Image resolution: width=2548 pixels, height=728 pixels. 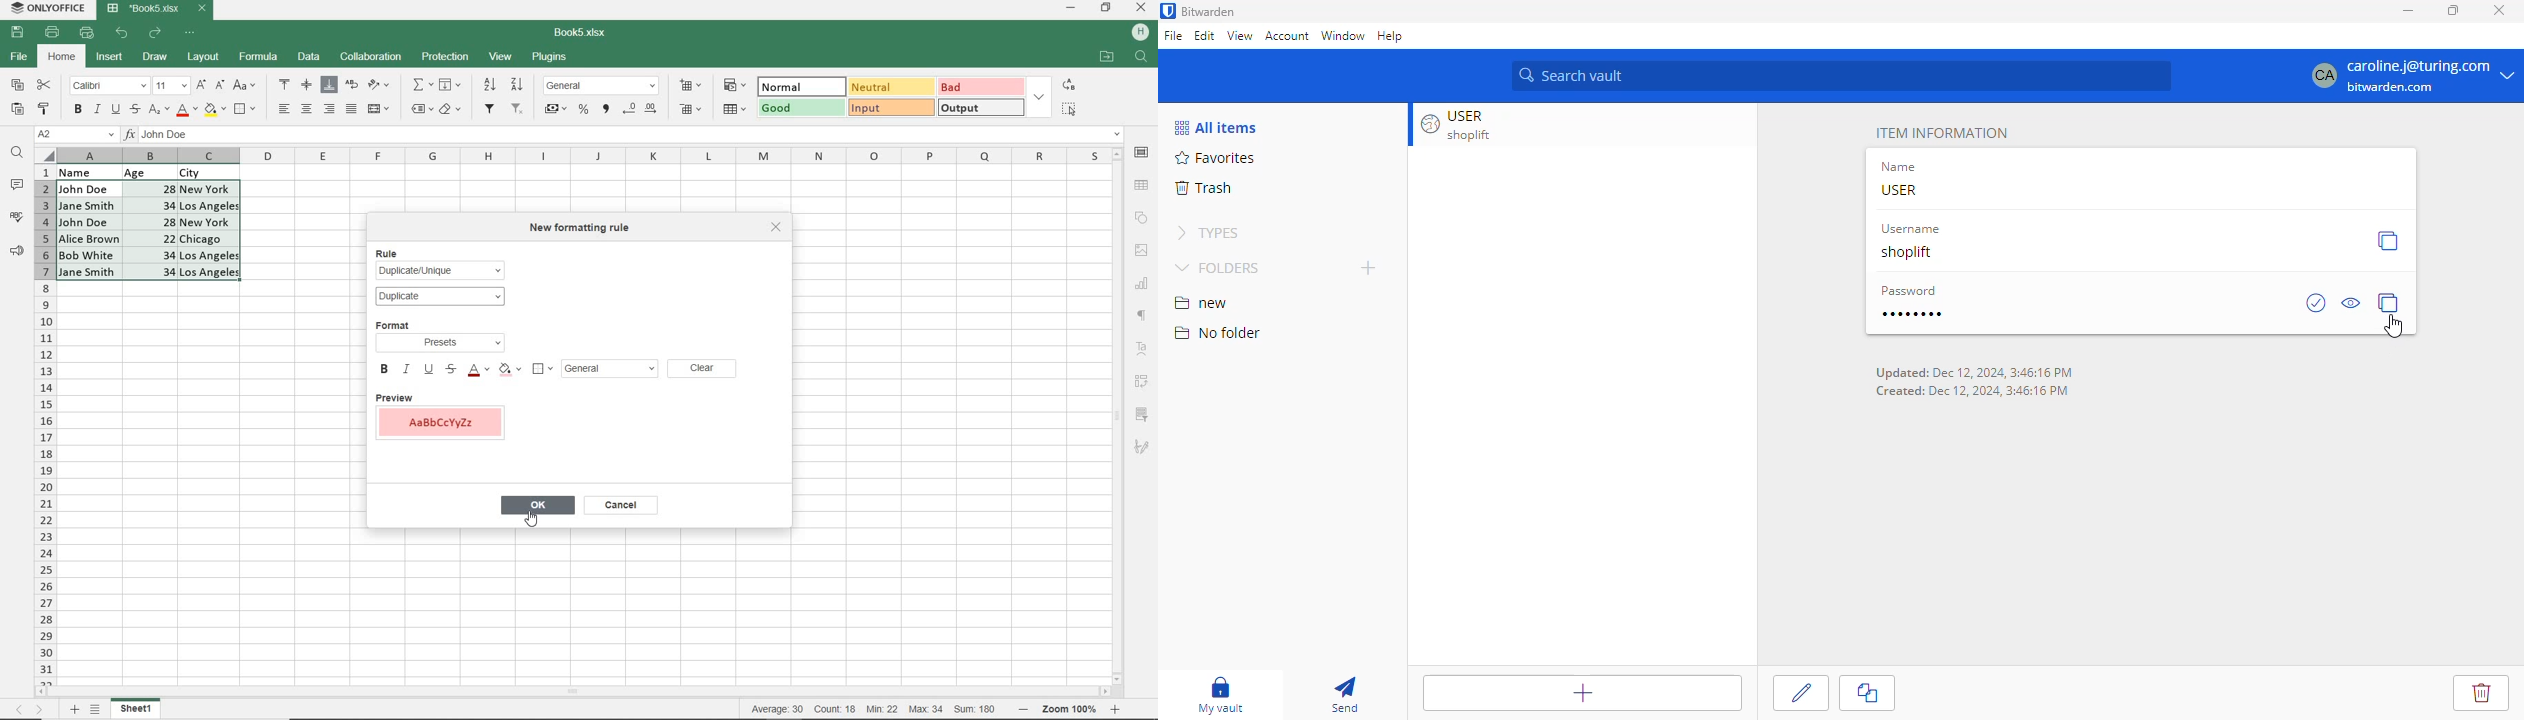 What do you see at coordinates (1287, 35) in the screenshot?
I see `account` at bounding box center [1287, 35].